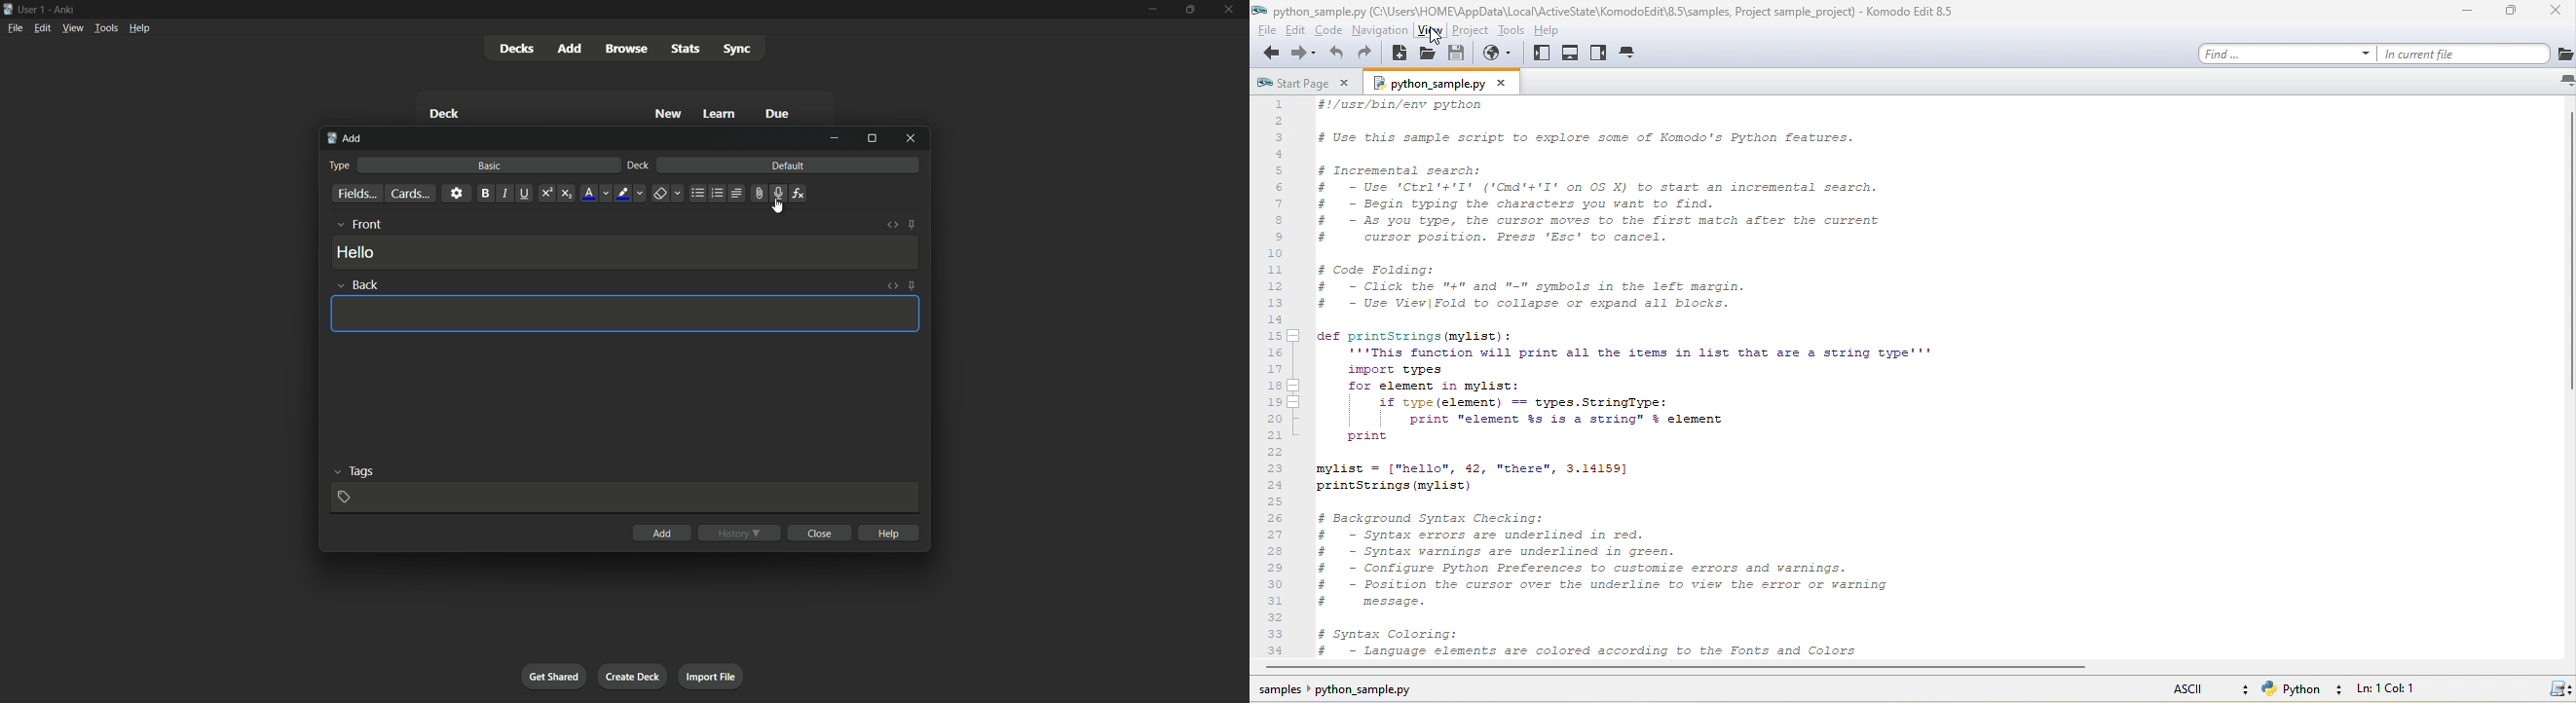 The width and height of the screenshot is (2576, 728). I want to click on default, so click(788, 165).